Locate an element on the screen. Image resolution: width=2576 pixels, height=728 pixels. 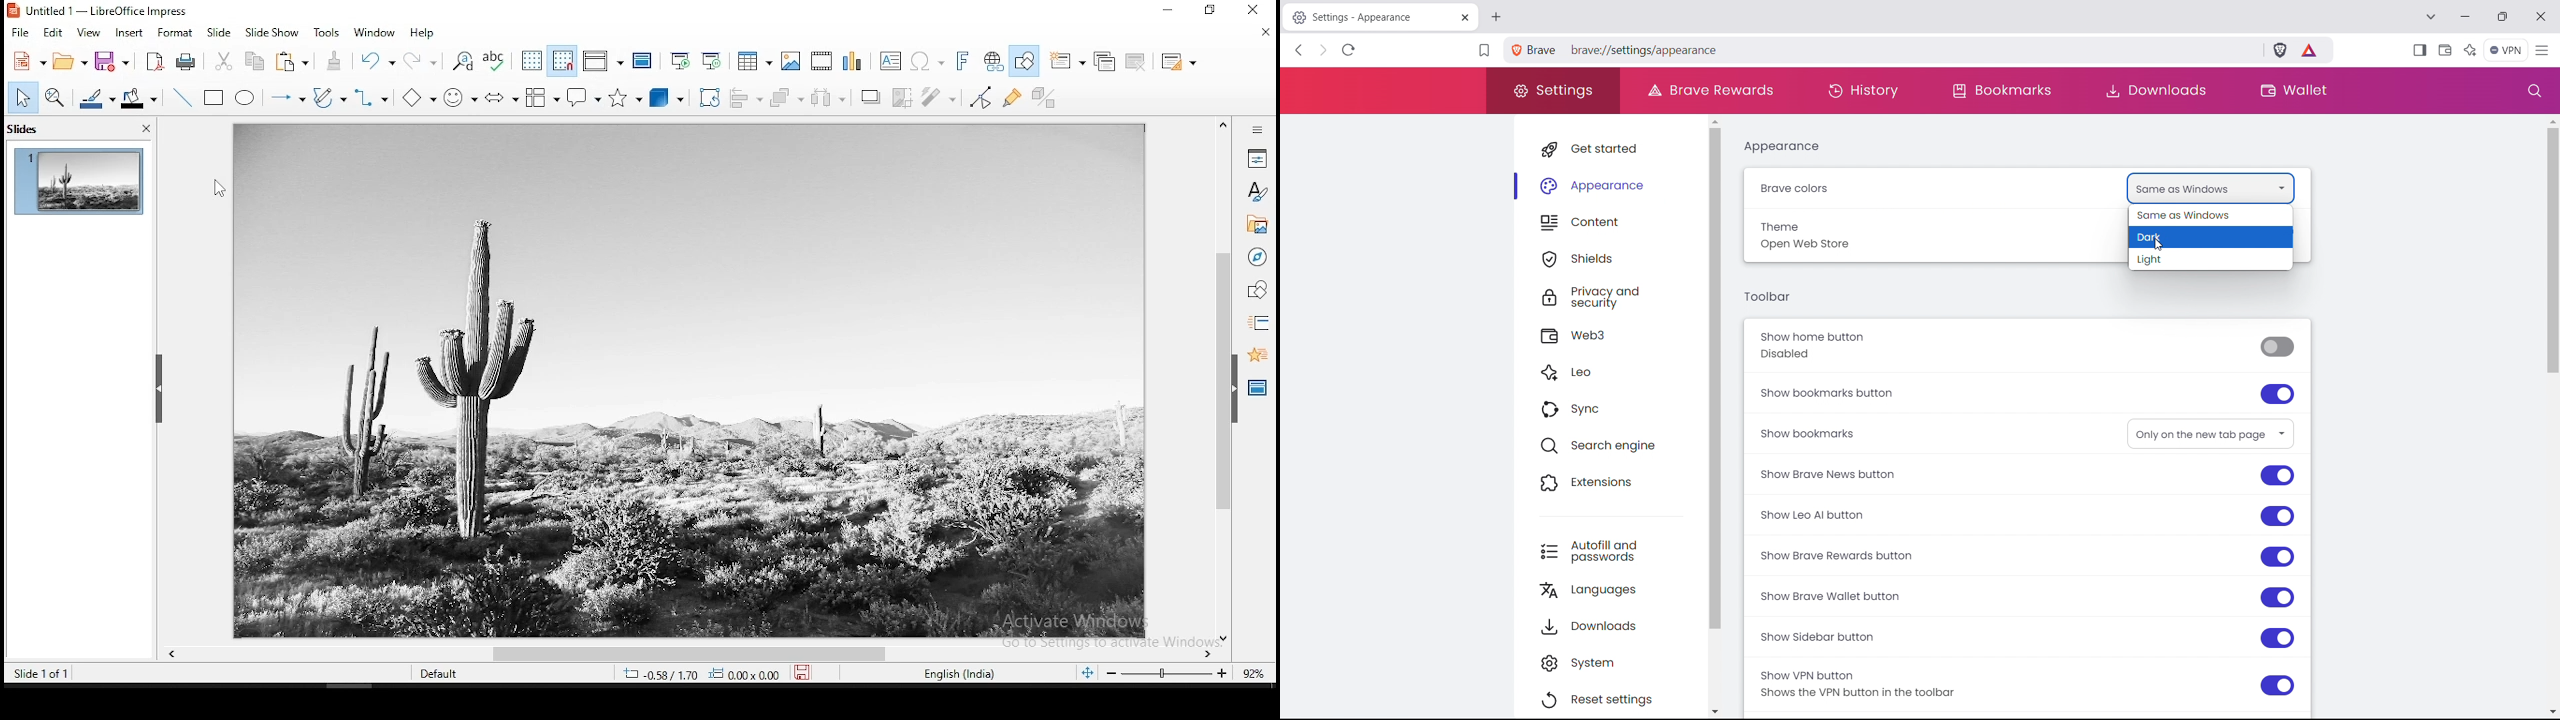
redo is located at coordinates (421, 63).